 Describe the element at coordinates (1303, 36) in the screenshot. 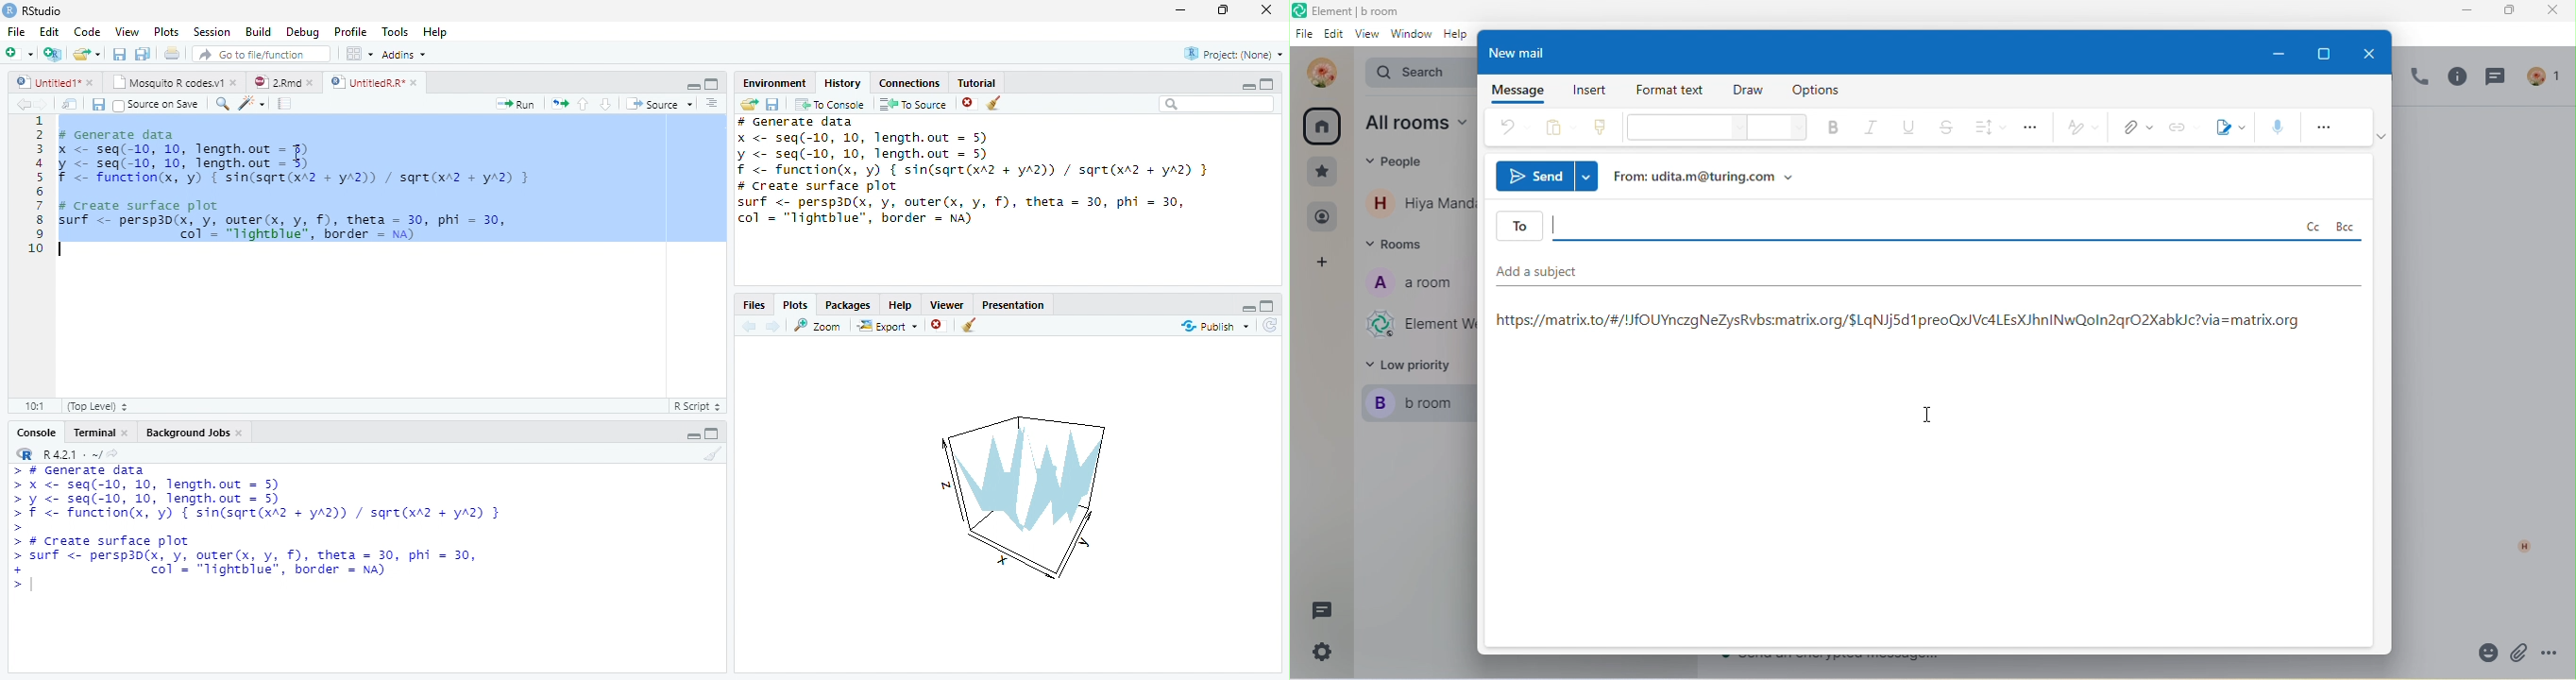

I see `file` at that location.